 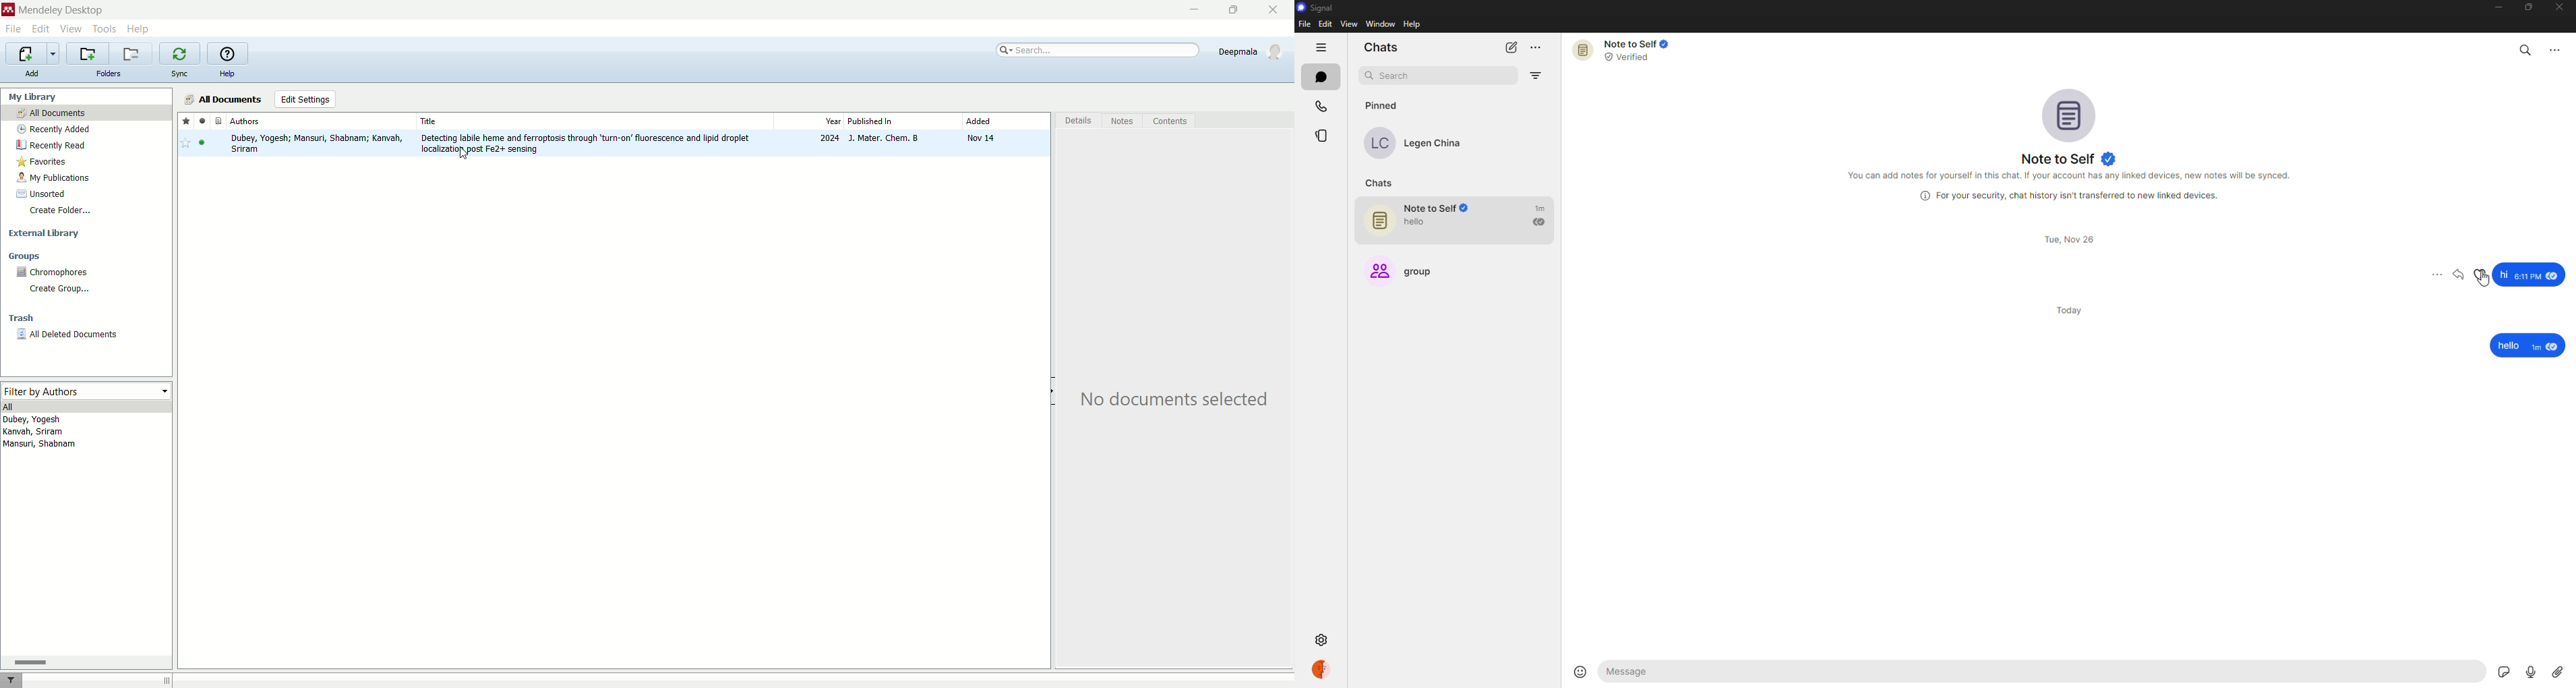 I want to click on cursor, so click(x=464, y=156).